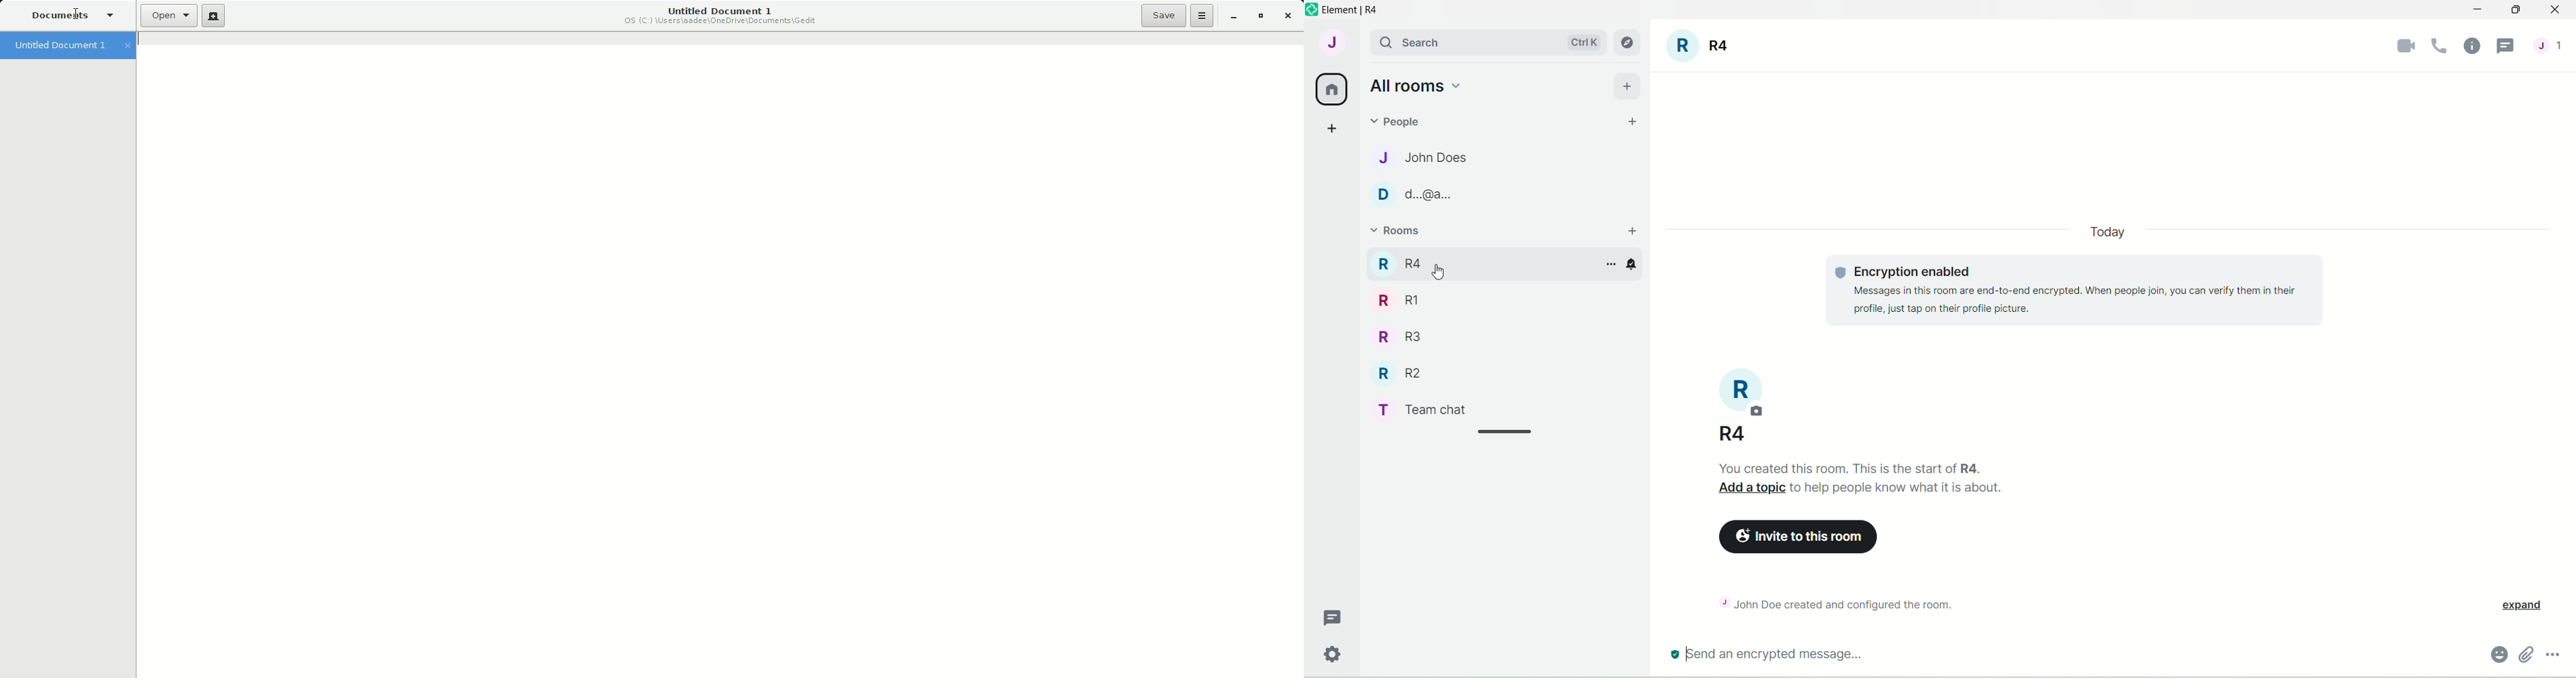  Describe the element at coordinates (1332, 90) in the screenshot. I see `all rooms` at that location.